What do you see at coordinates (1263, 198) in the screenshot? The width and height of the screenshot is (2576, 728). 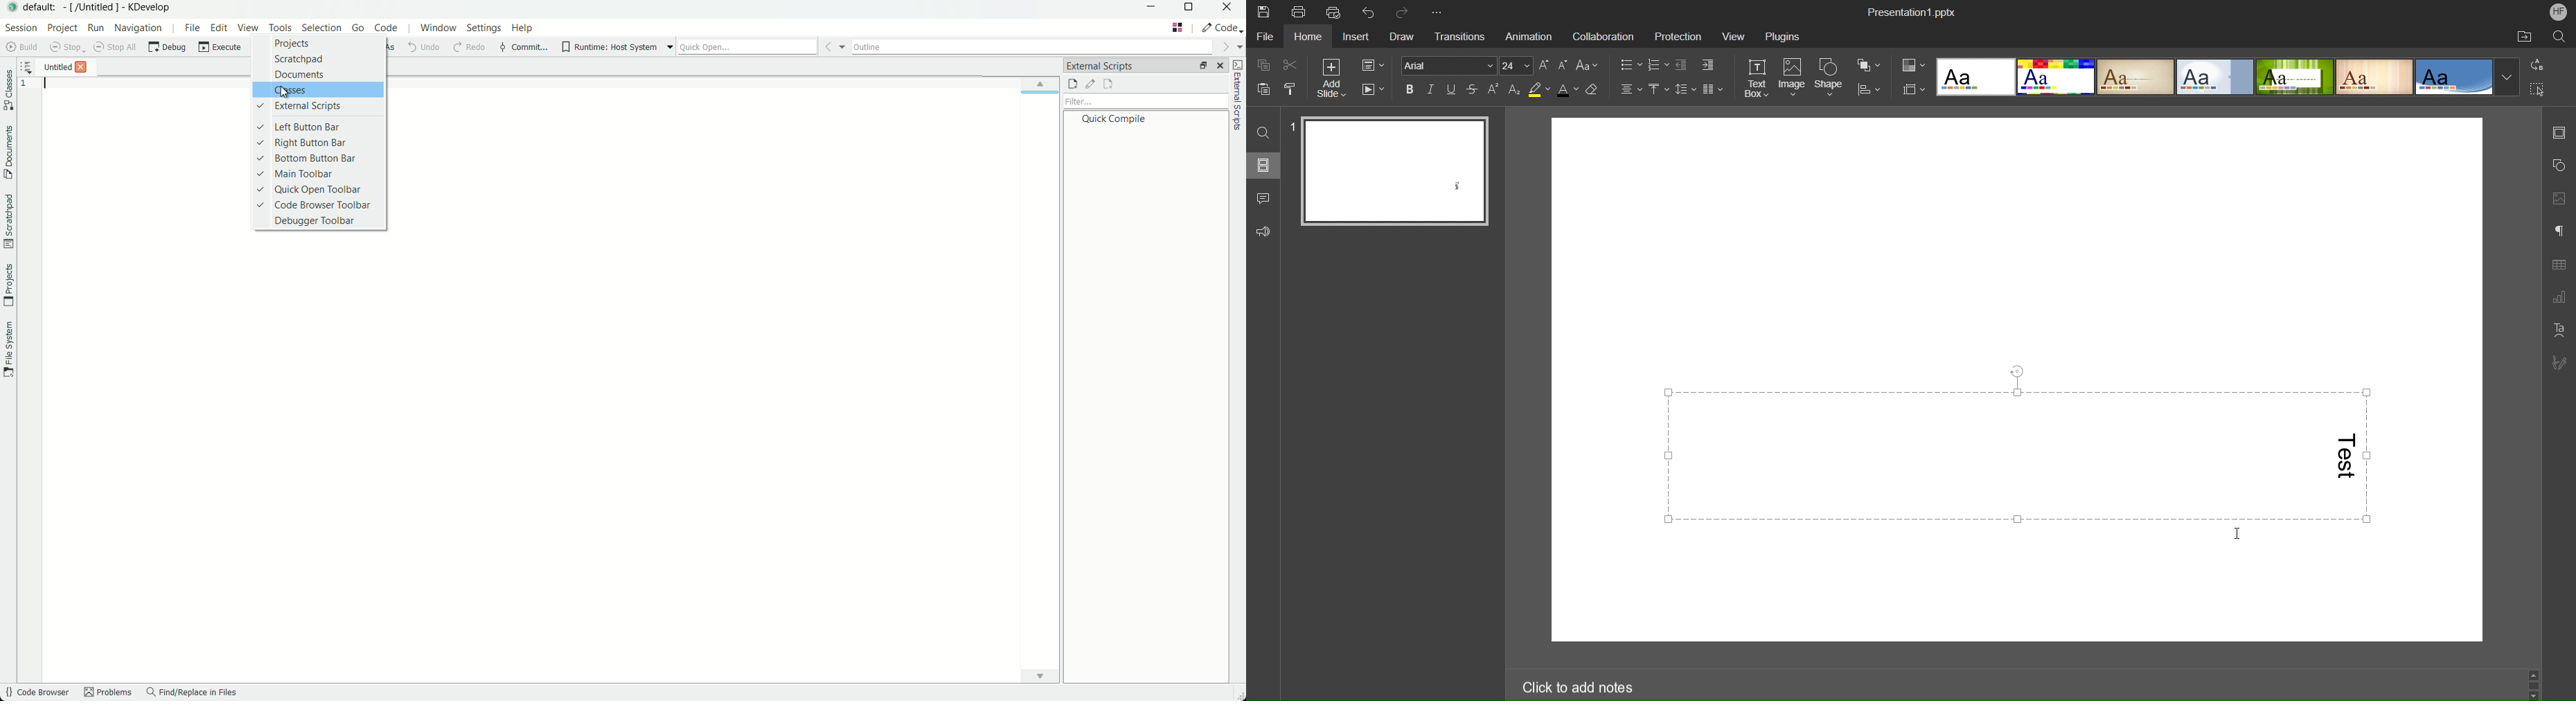 I see `Comment` at bounding box center [1263, 198].